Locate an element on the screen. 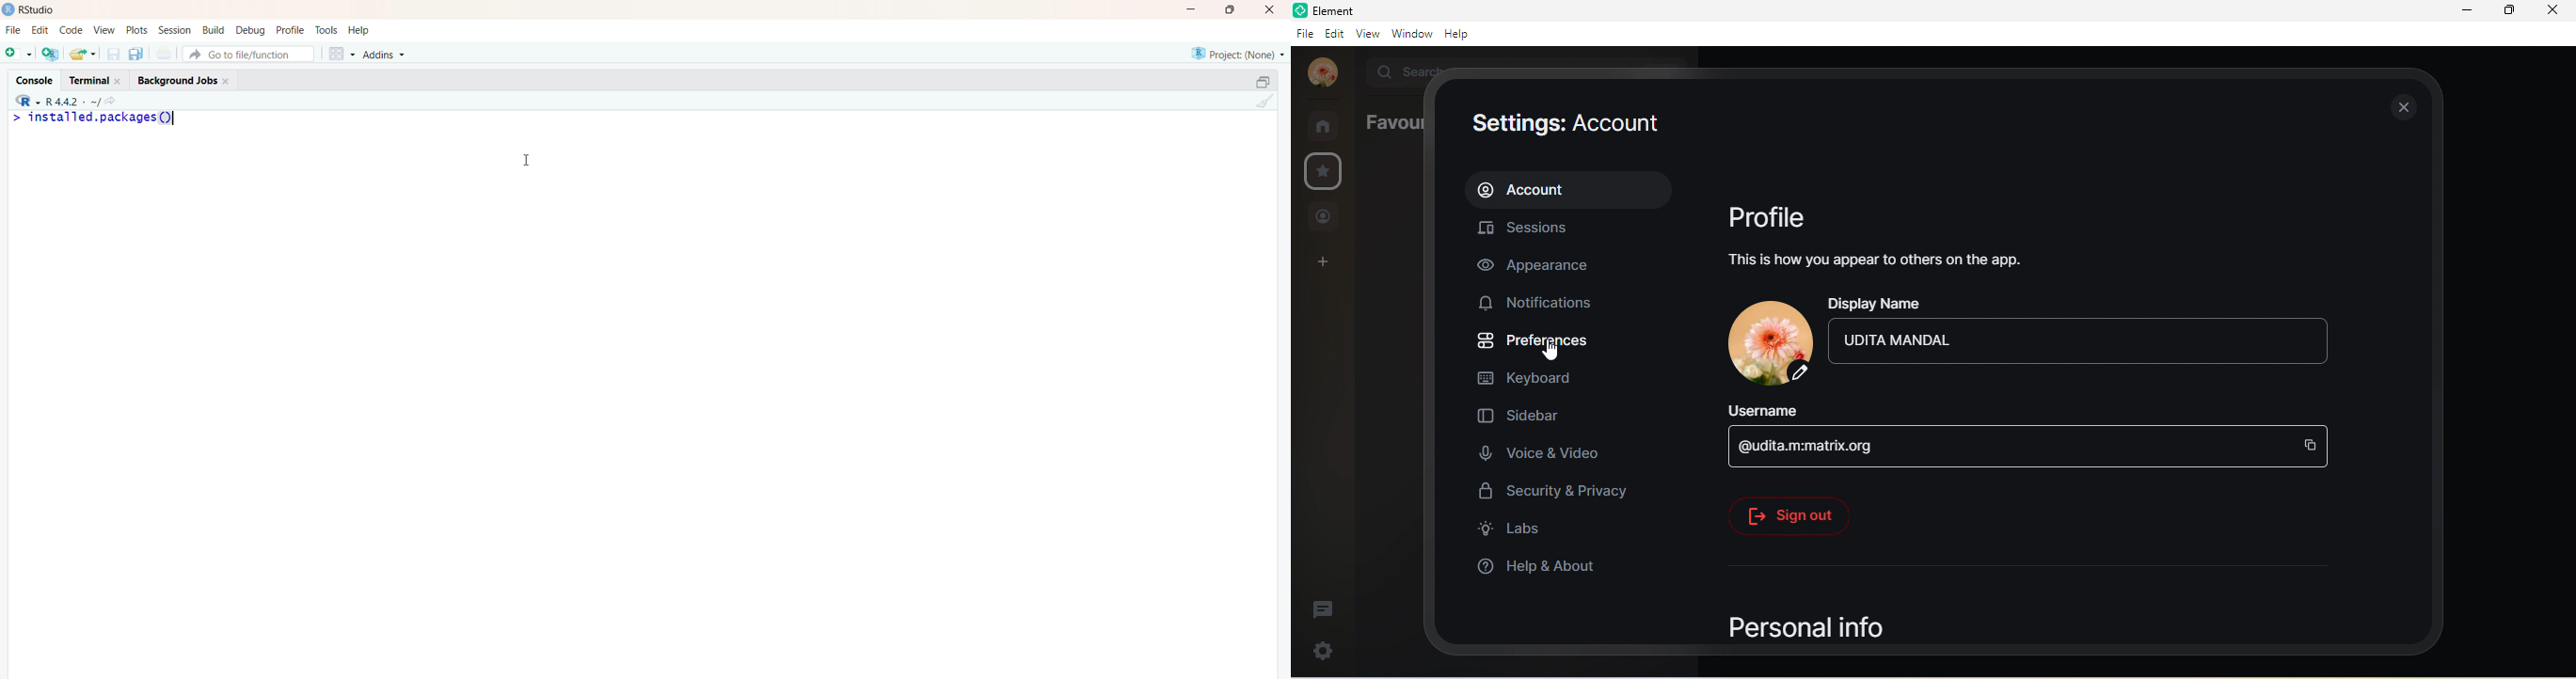  create a project is located at coordinates (50, 54).